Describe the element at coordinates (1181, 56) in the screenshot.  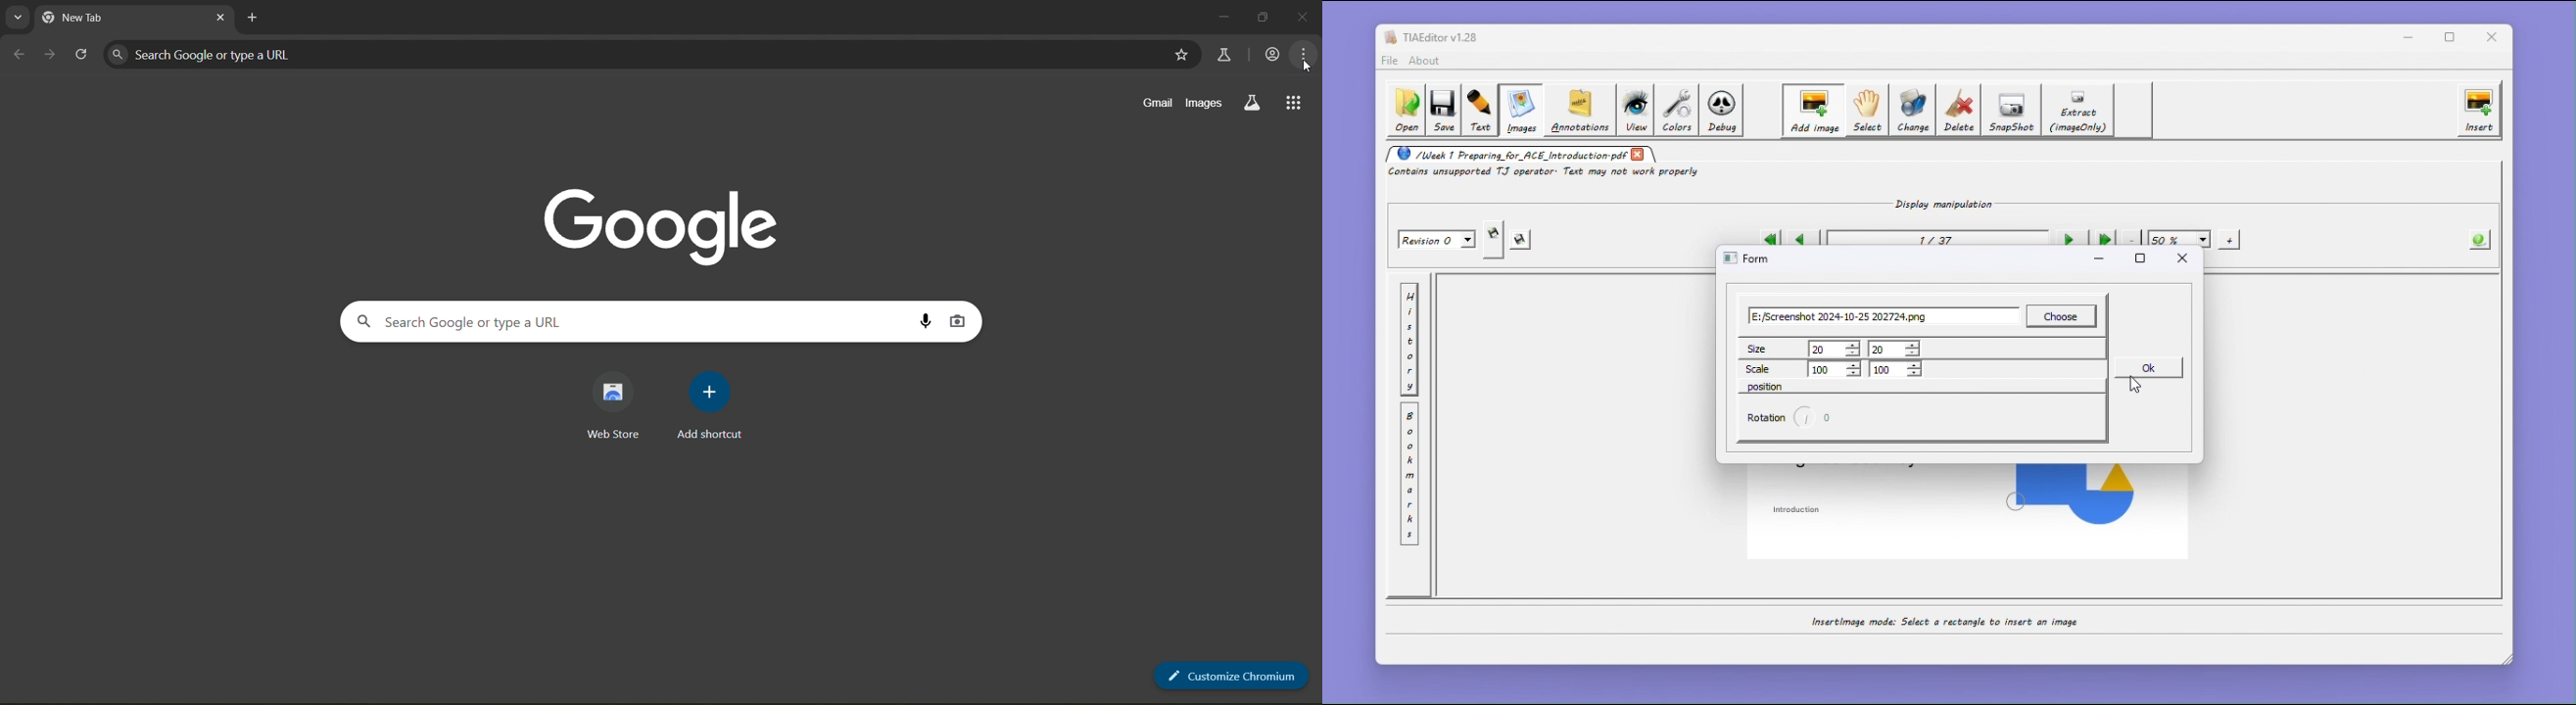
I see `bookmark page` at that location.